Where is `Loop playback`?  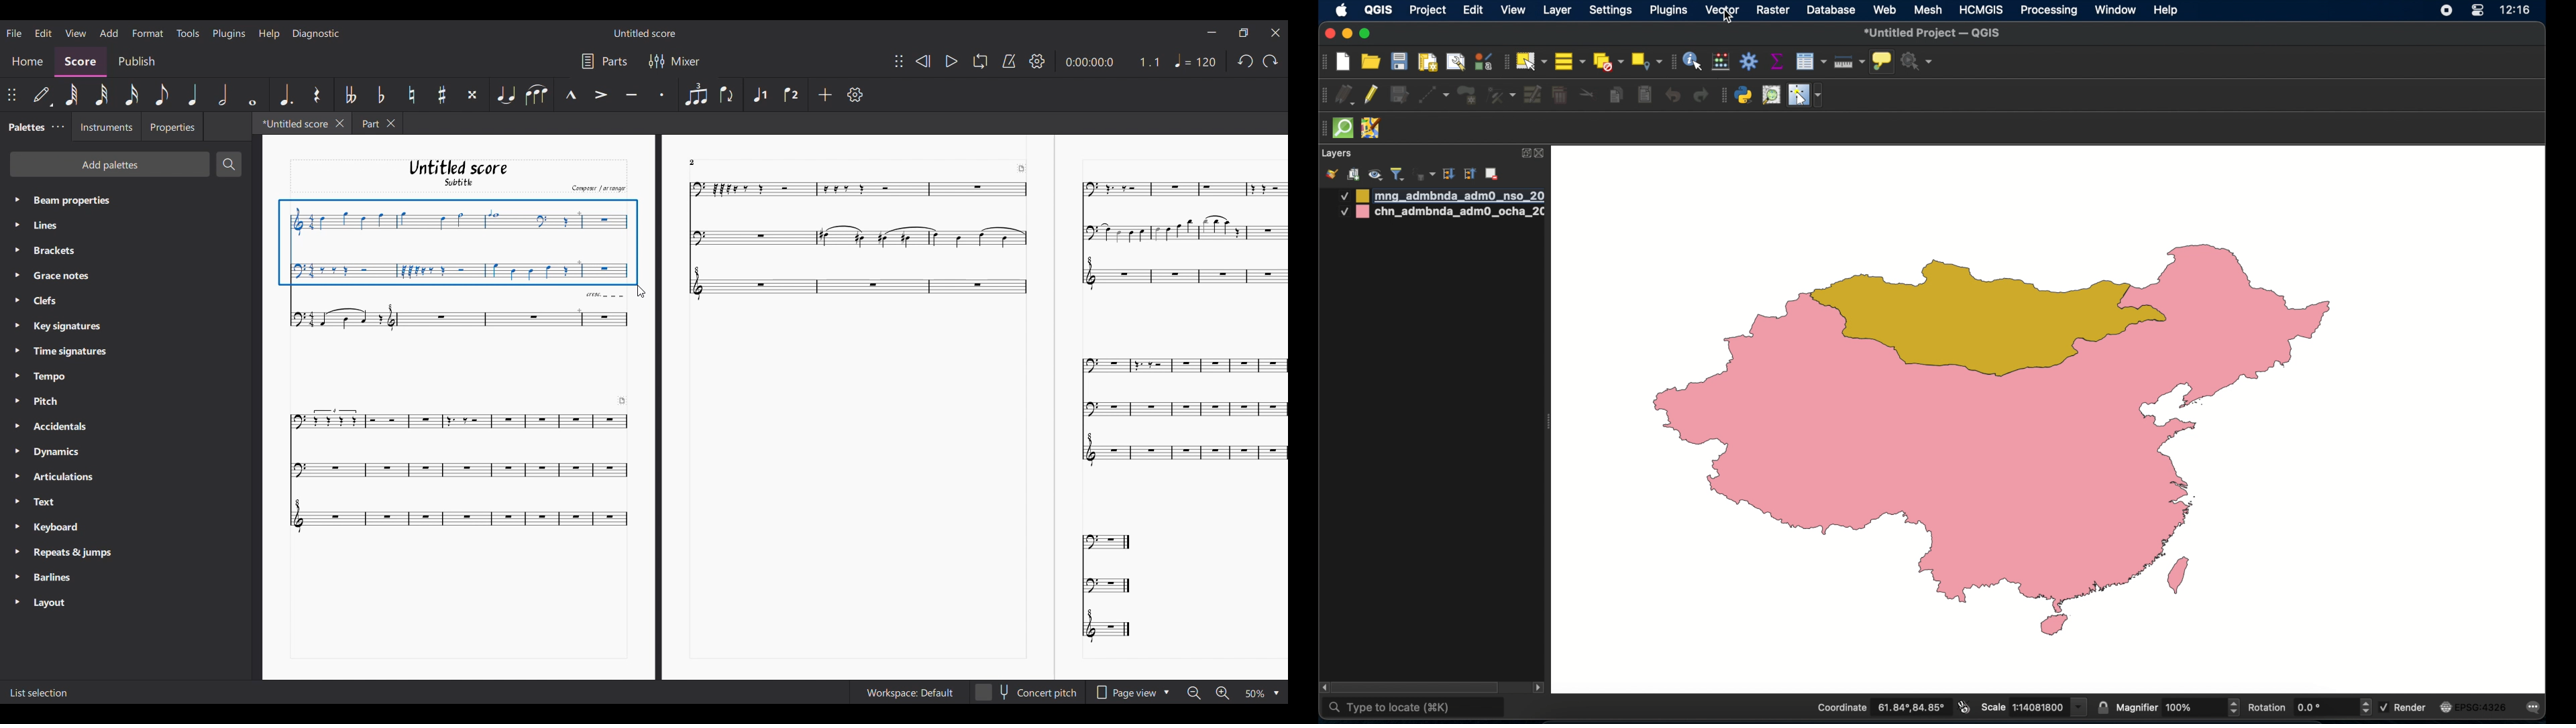 Loop playback is located at coordinates (979, 62).